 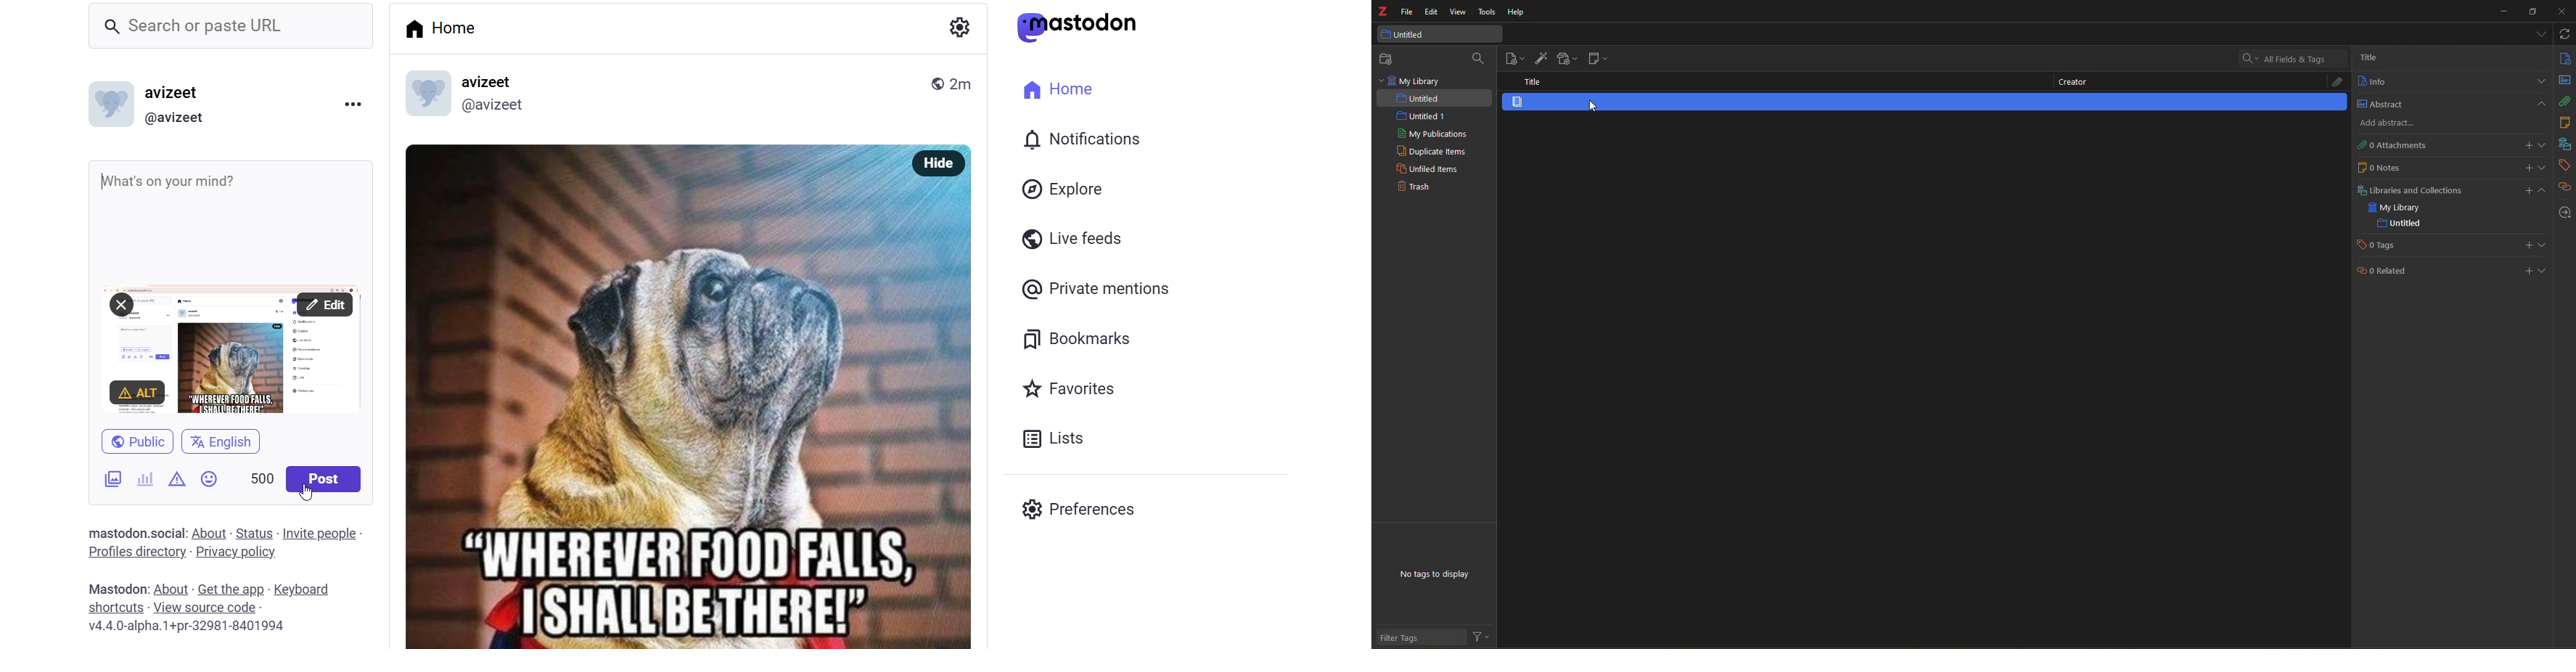 I want to click on bookmark, so click(x=1067, y=338).